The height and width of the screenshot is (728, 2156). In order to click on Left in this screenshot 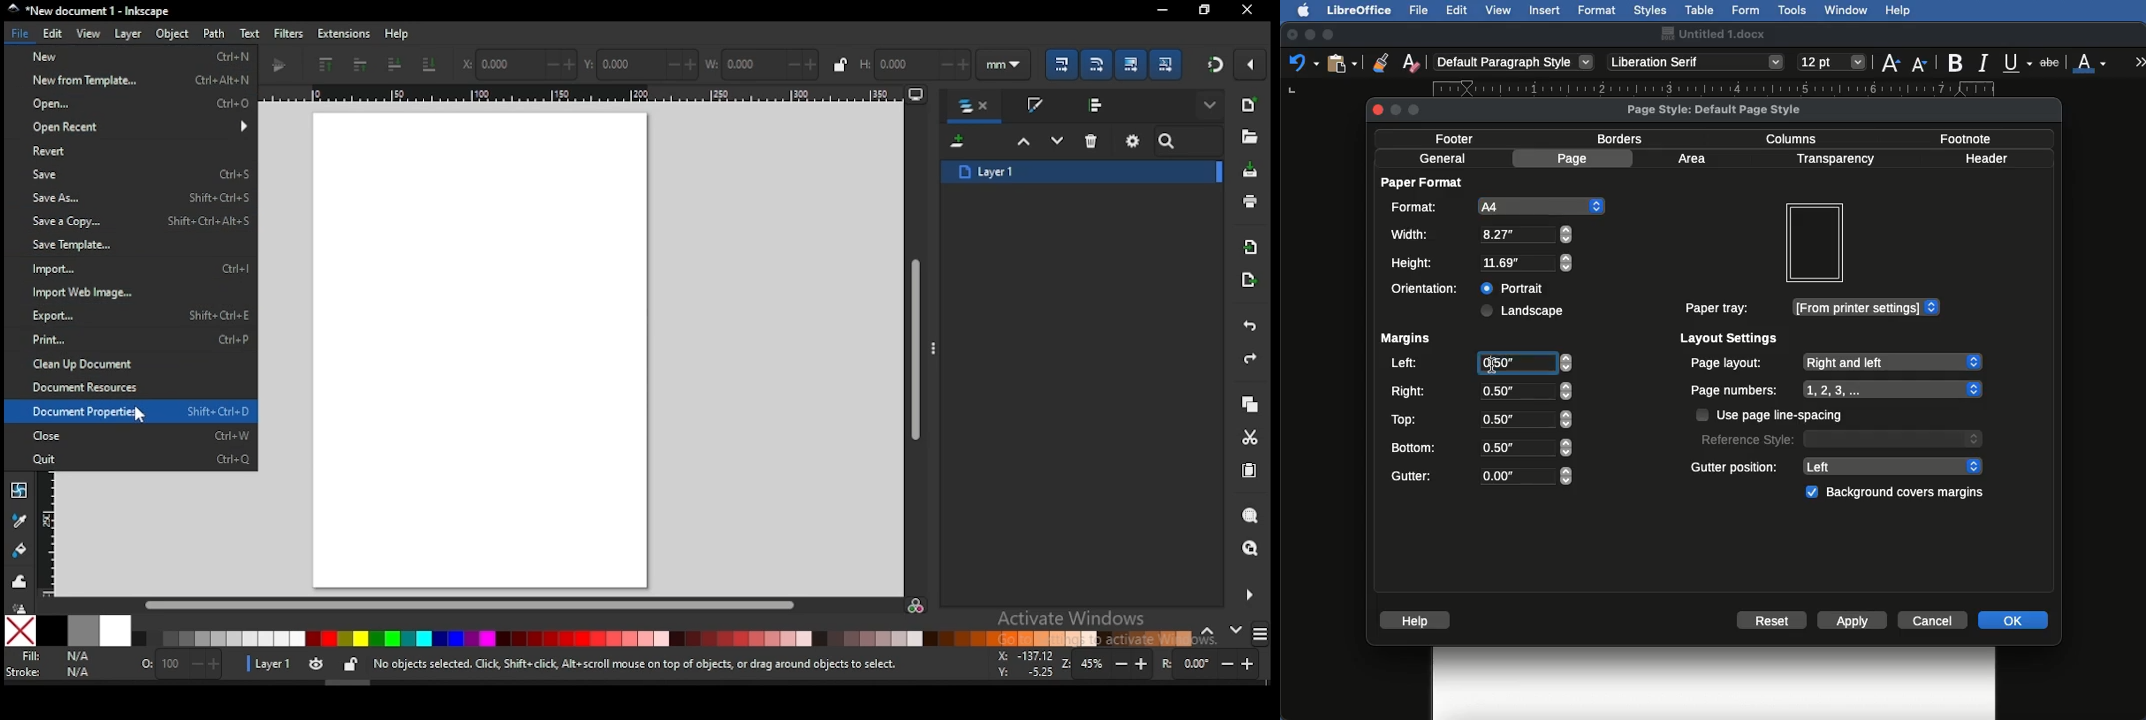, I will do `click(1480, 364)`.